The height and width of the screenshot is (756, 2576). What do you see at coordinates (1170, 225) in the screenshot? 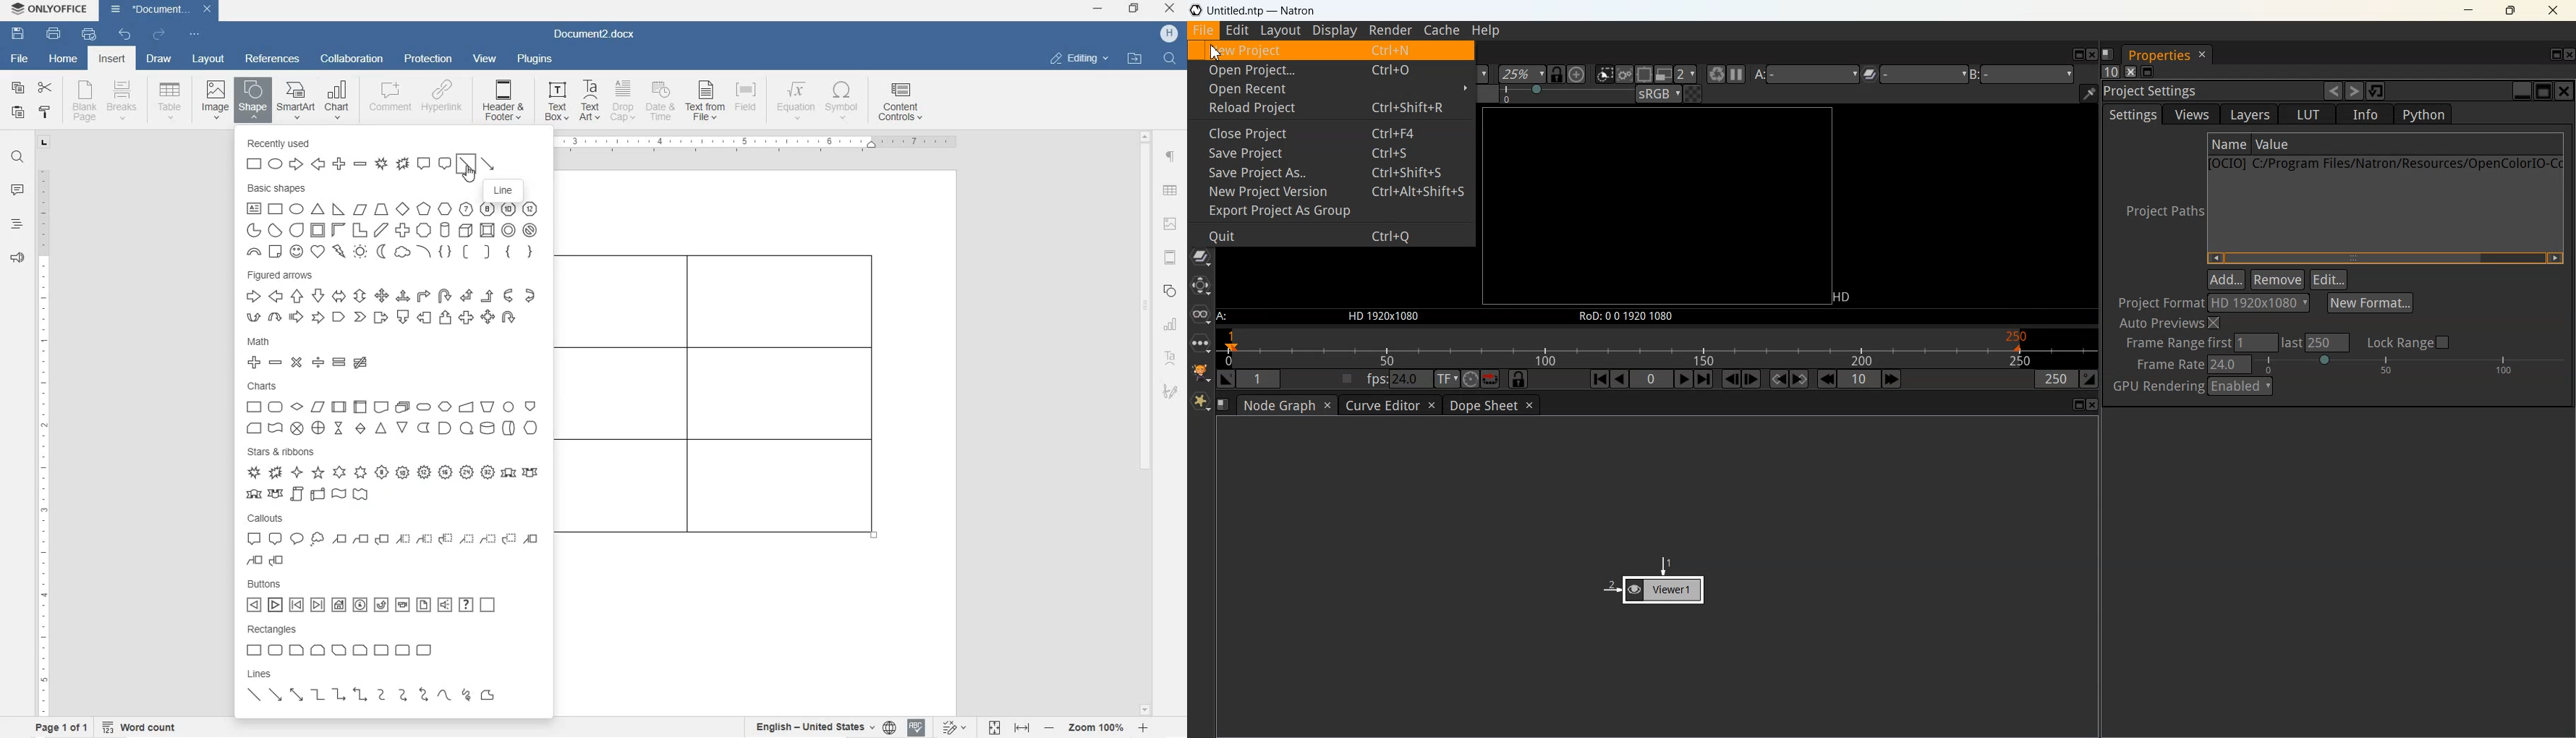
I see `image settings` at bounding box center [1170, 225].